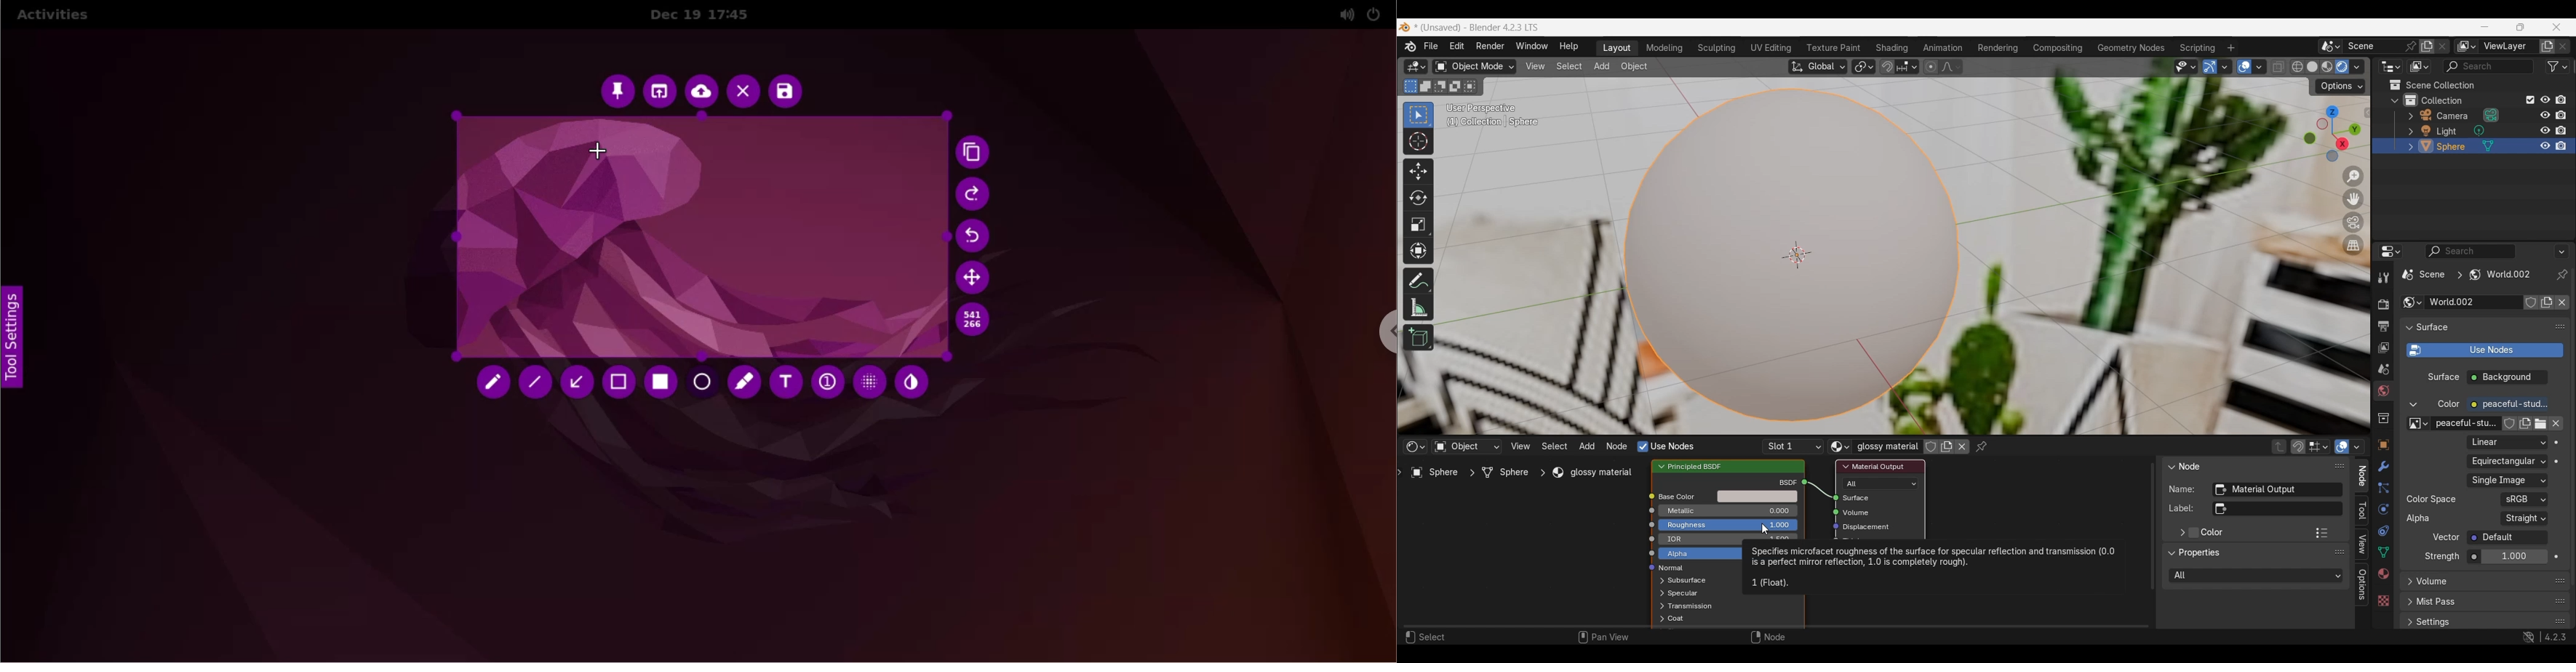  Describe the element at coordinates (2357, 446) in the screenshot. I see `Overlays` at that location.